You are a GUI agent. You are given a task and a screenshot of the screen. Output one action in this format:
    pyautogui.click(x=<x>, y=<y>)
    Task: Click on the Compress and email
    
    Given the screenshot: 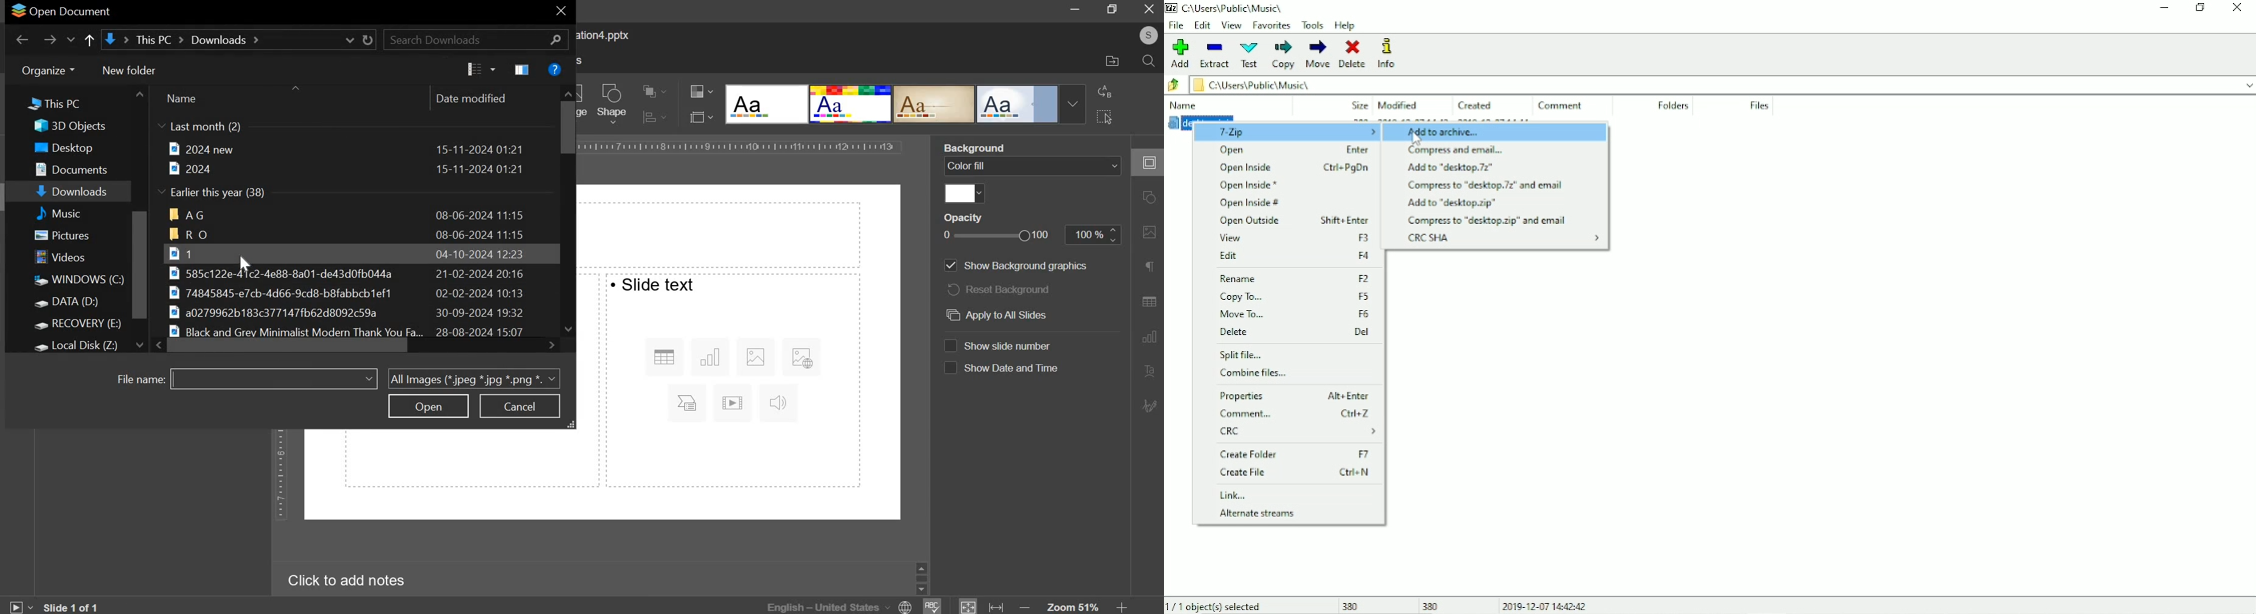 What is the action you would take?
    pyautogui.click(x=1458, y=150)
    